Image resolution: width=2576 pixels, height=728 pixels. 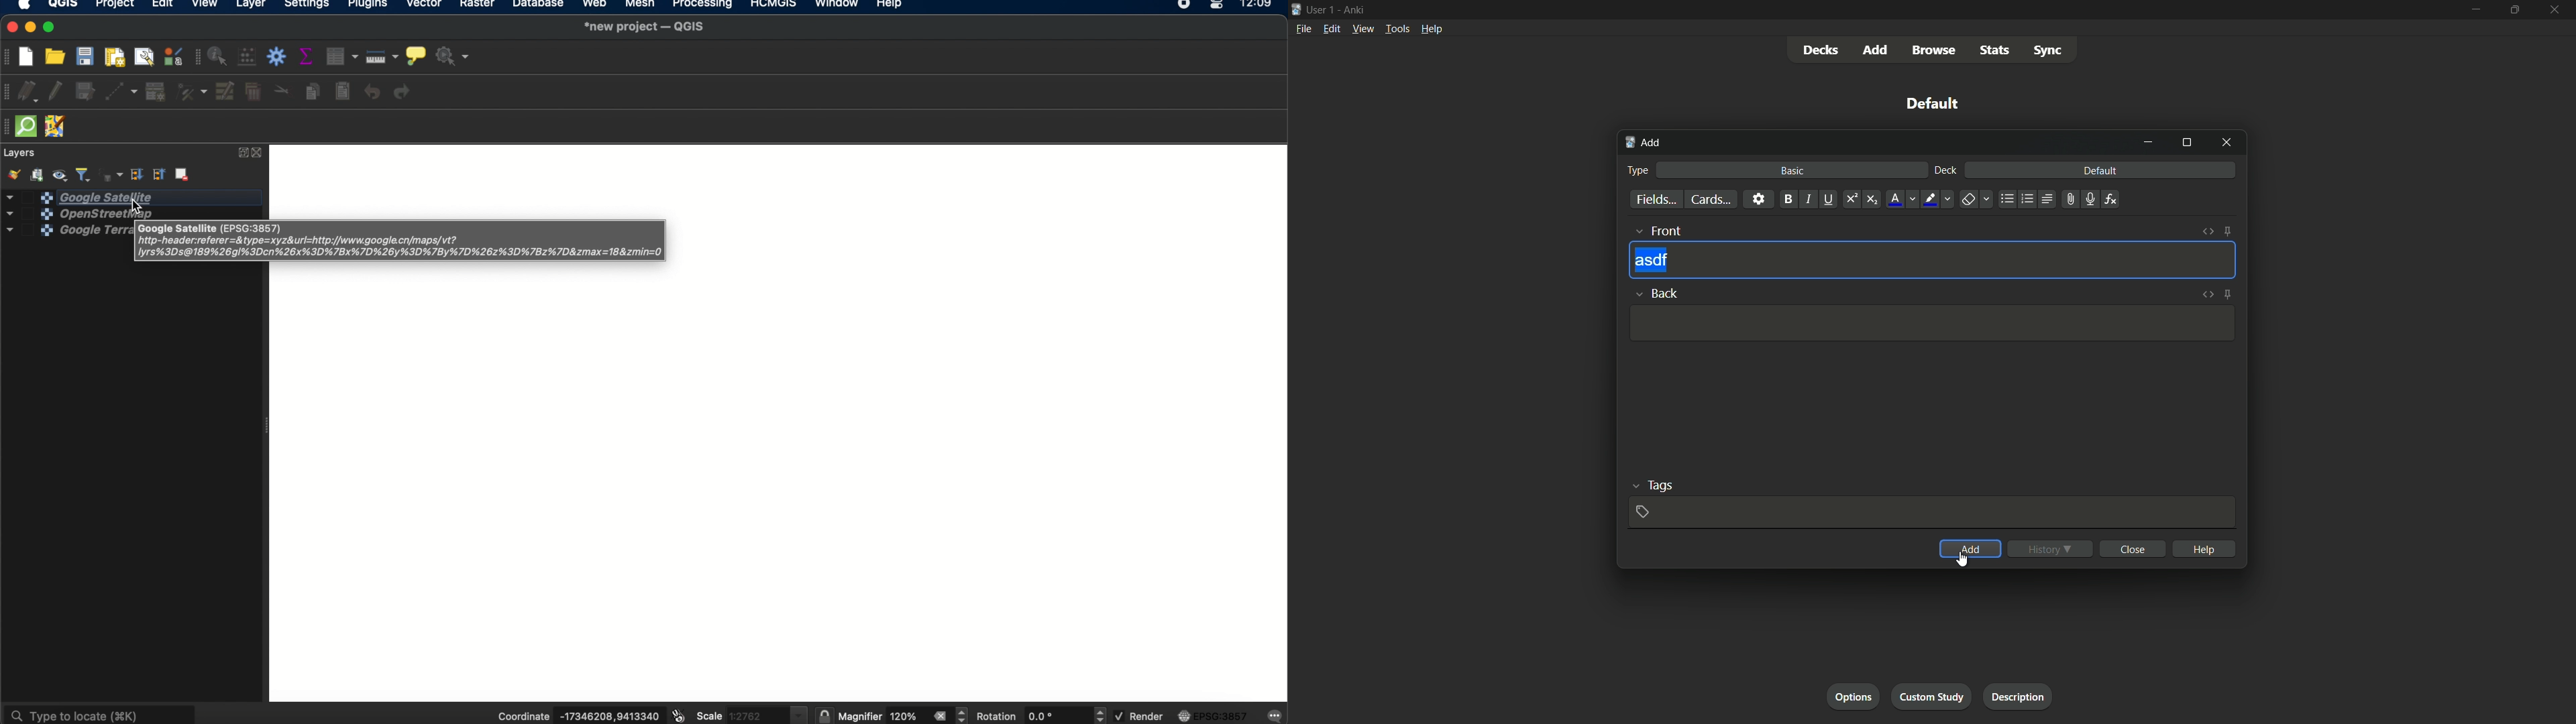 What do you see at coordinates (1936, 199) in the screenshot?
I see `text highlight` at bounding box center [1936, 199].